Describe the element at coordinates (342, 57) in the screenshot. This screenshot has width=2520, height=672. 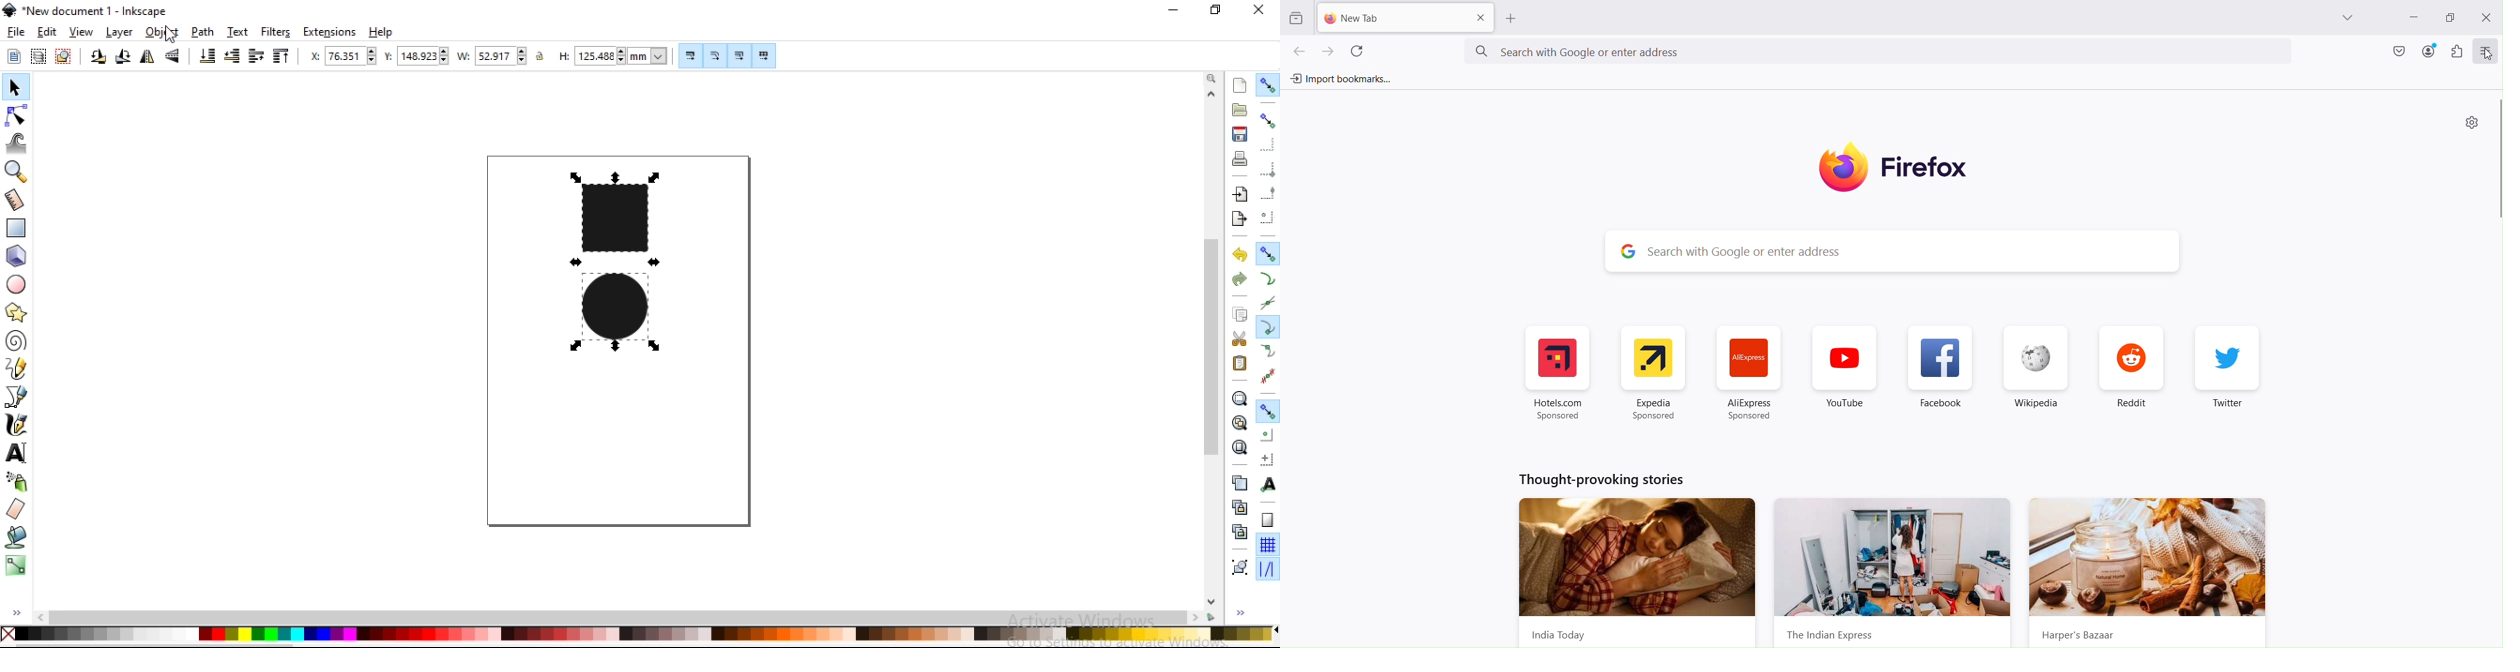
I see `horizontal coordinate of selection` at that location.